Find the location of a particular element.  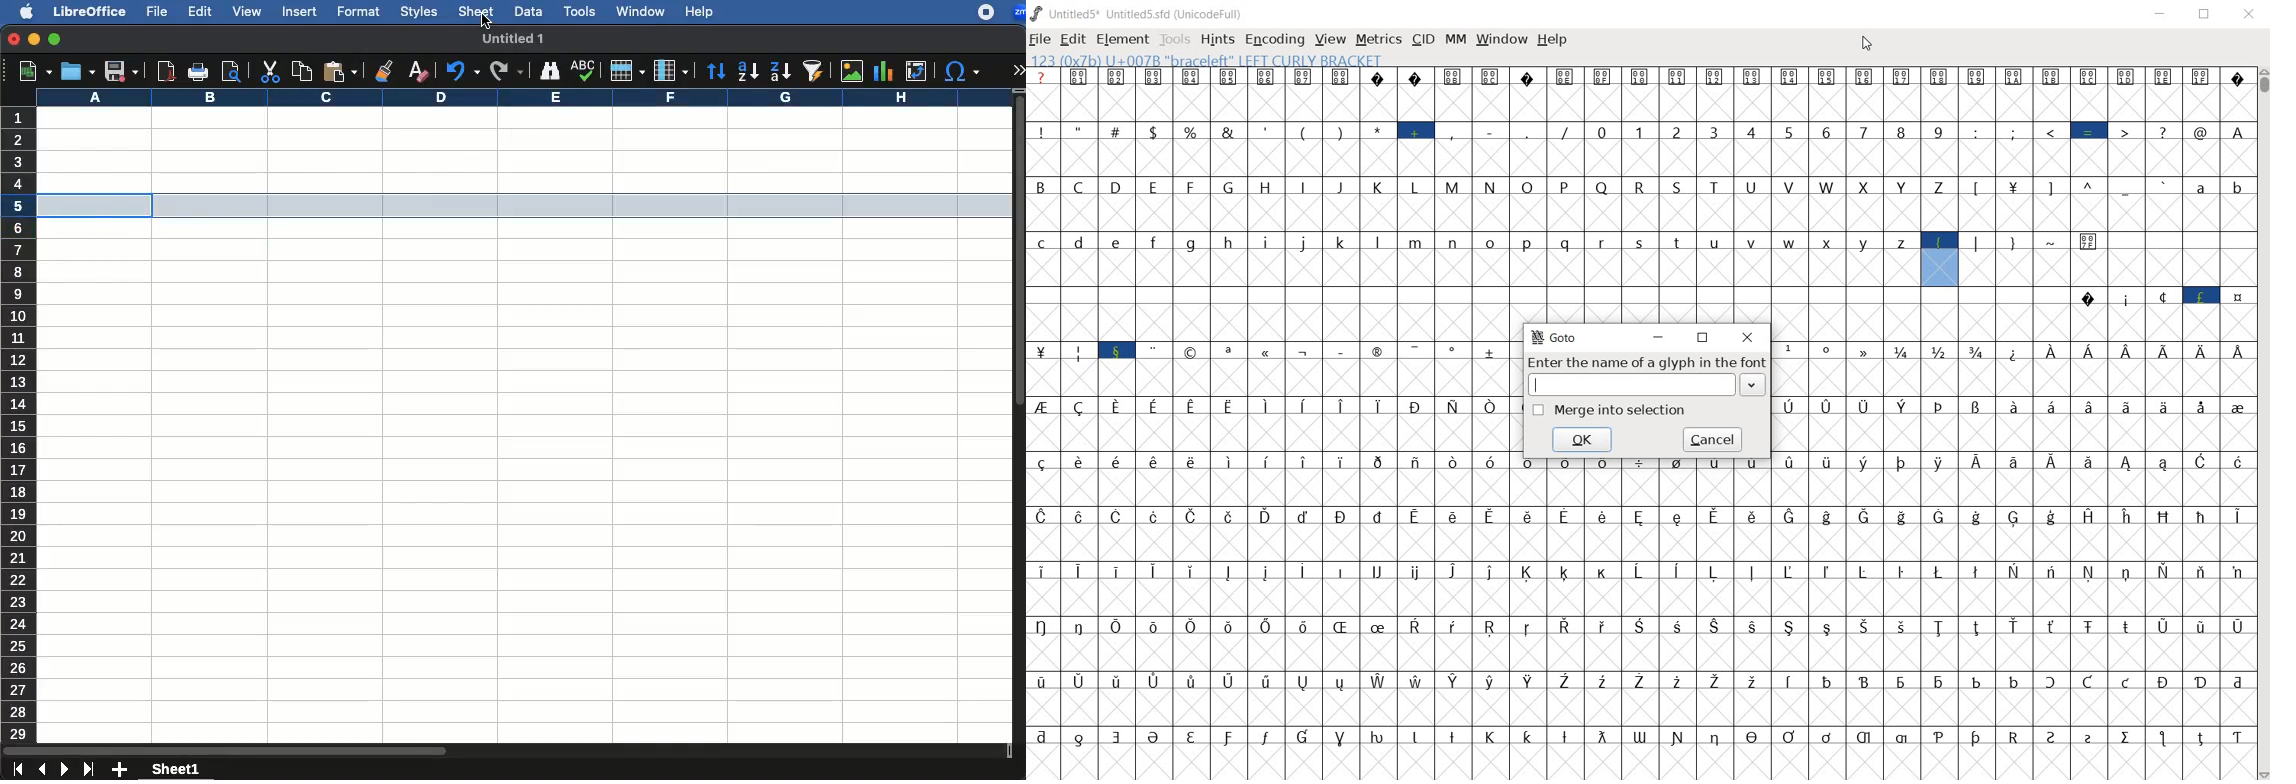

column is located at coordinates (519, 98).